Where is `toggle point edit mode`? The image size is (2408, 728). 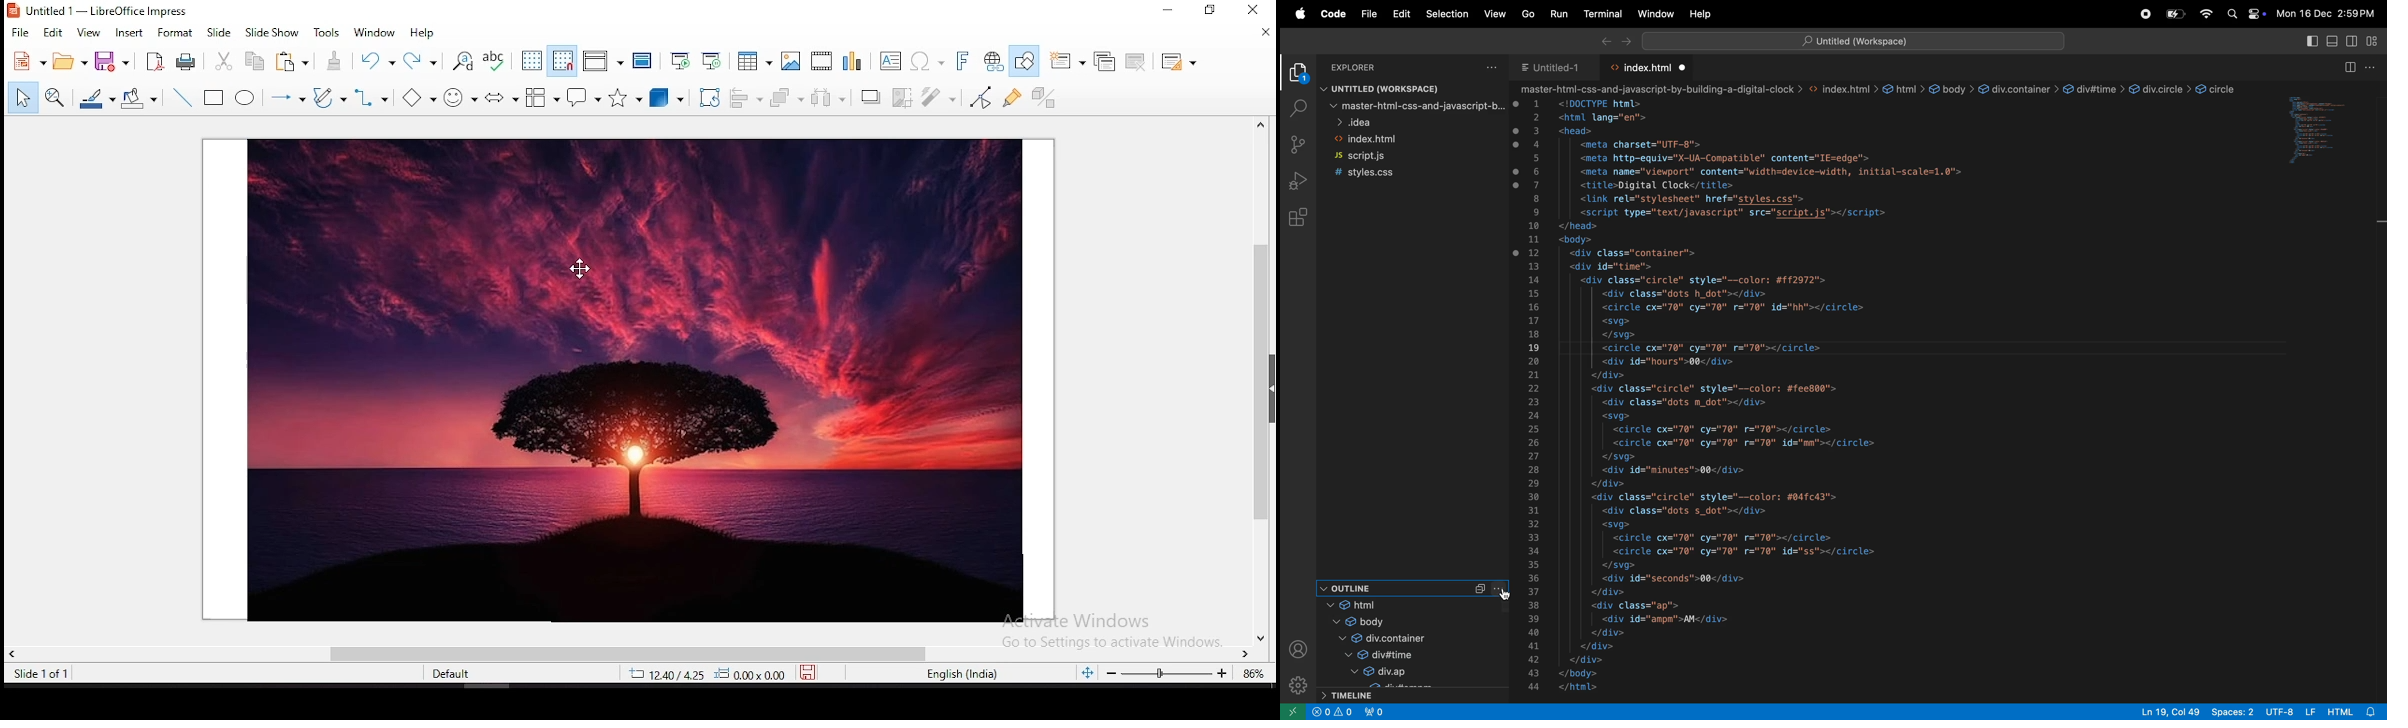
toggle point edit mode is located at coordinates (980, 97).